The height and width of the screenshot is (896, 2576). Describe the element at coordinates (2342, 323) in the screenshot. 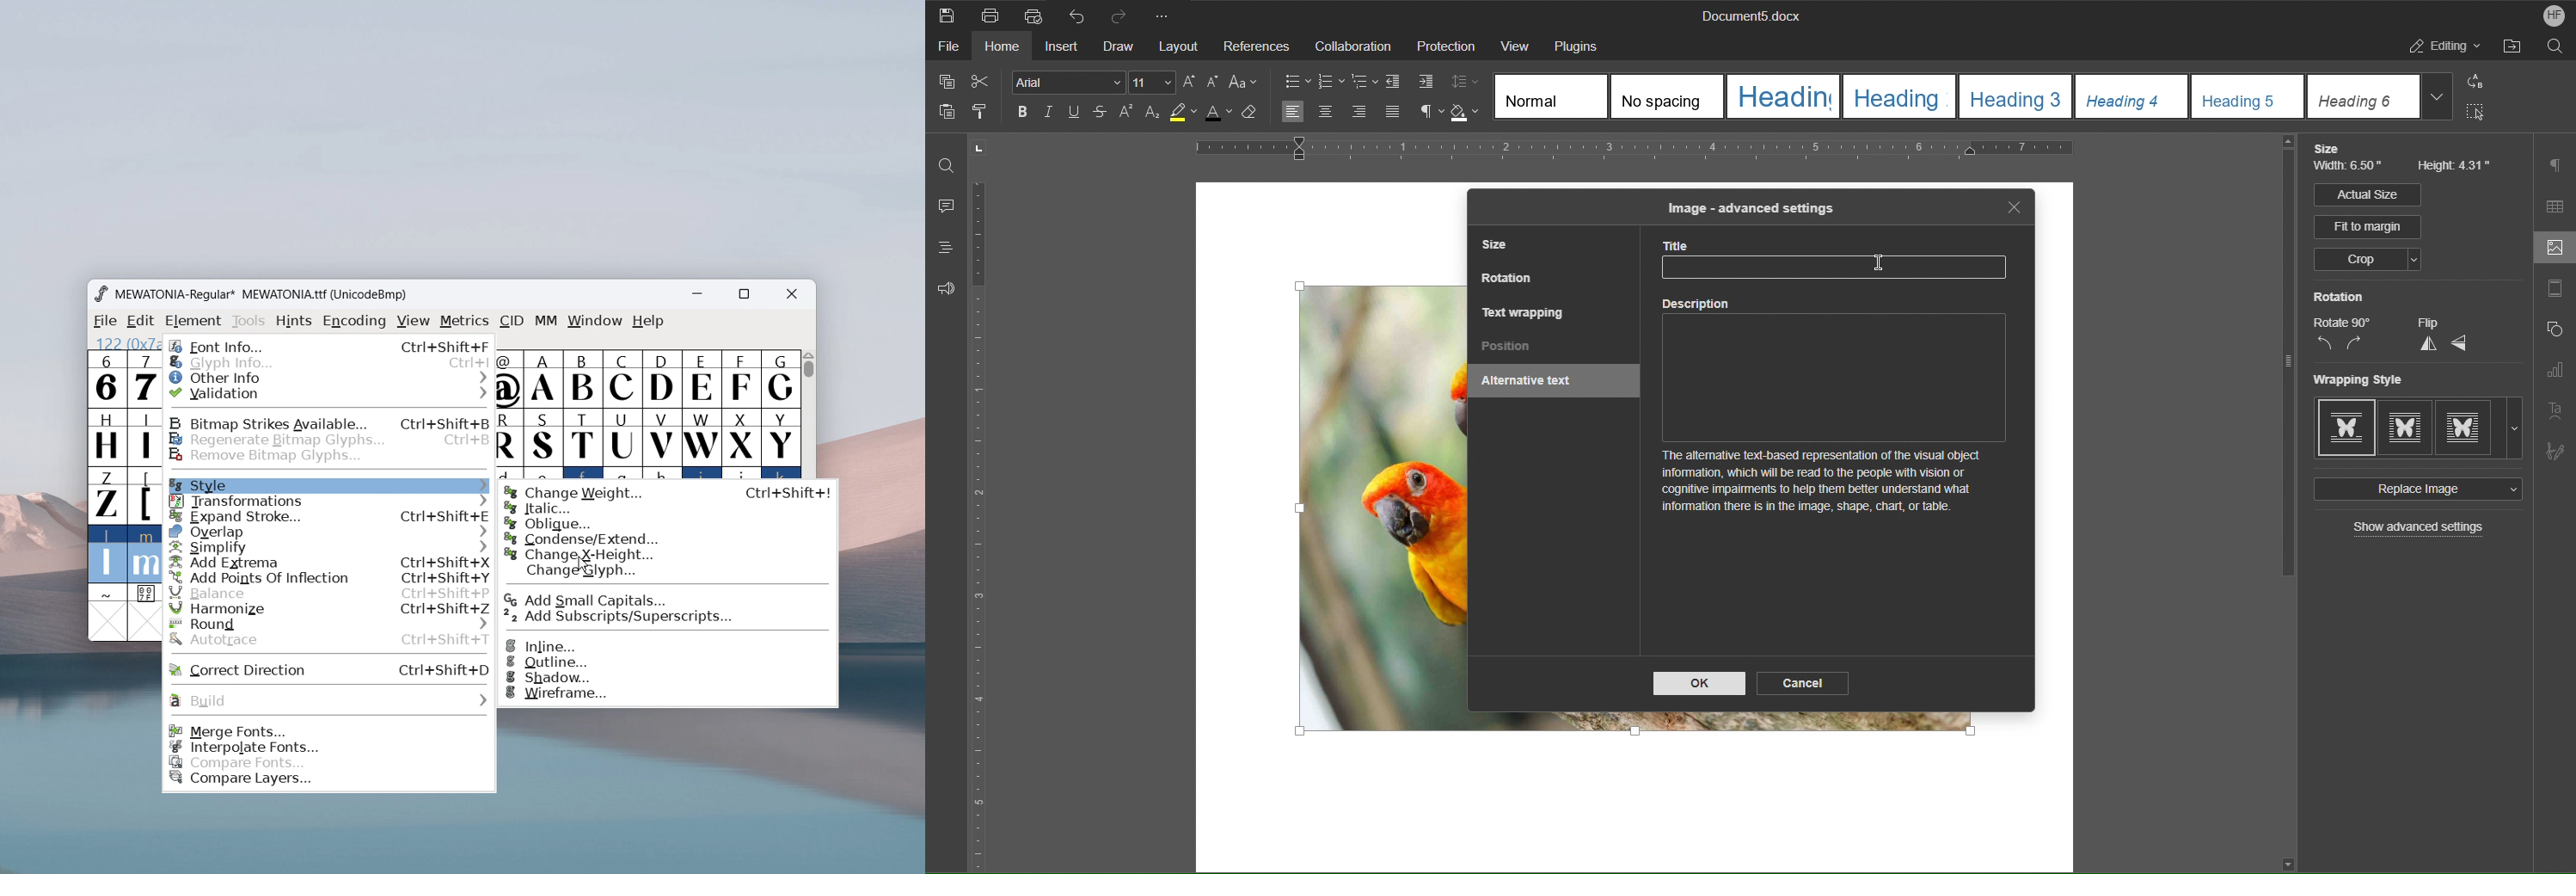

I see `Rotate 90` at that location.